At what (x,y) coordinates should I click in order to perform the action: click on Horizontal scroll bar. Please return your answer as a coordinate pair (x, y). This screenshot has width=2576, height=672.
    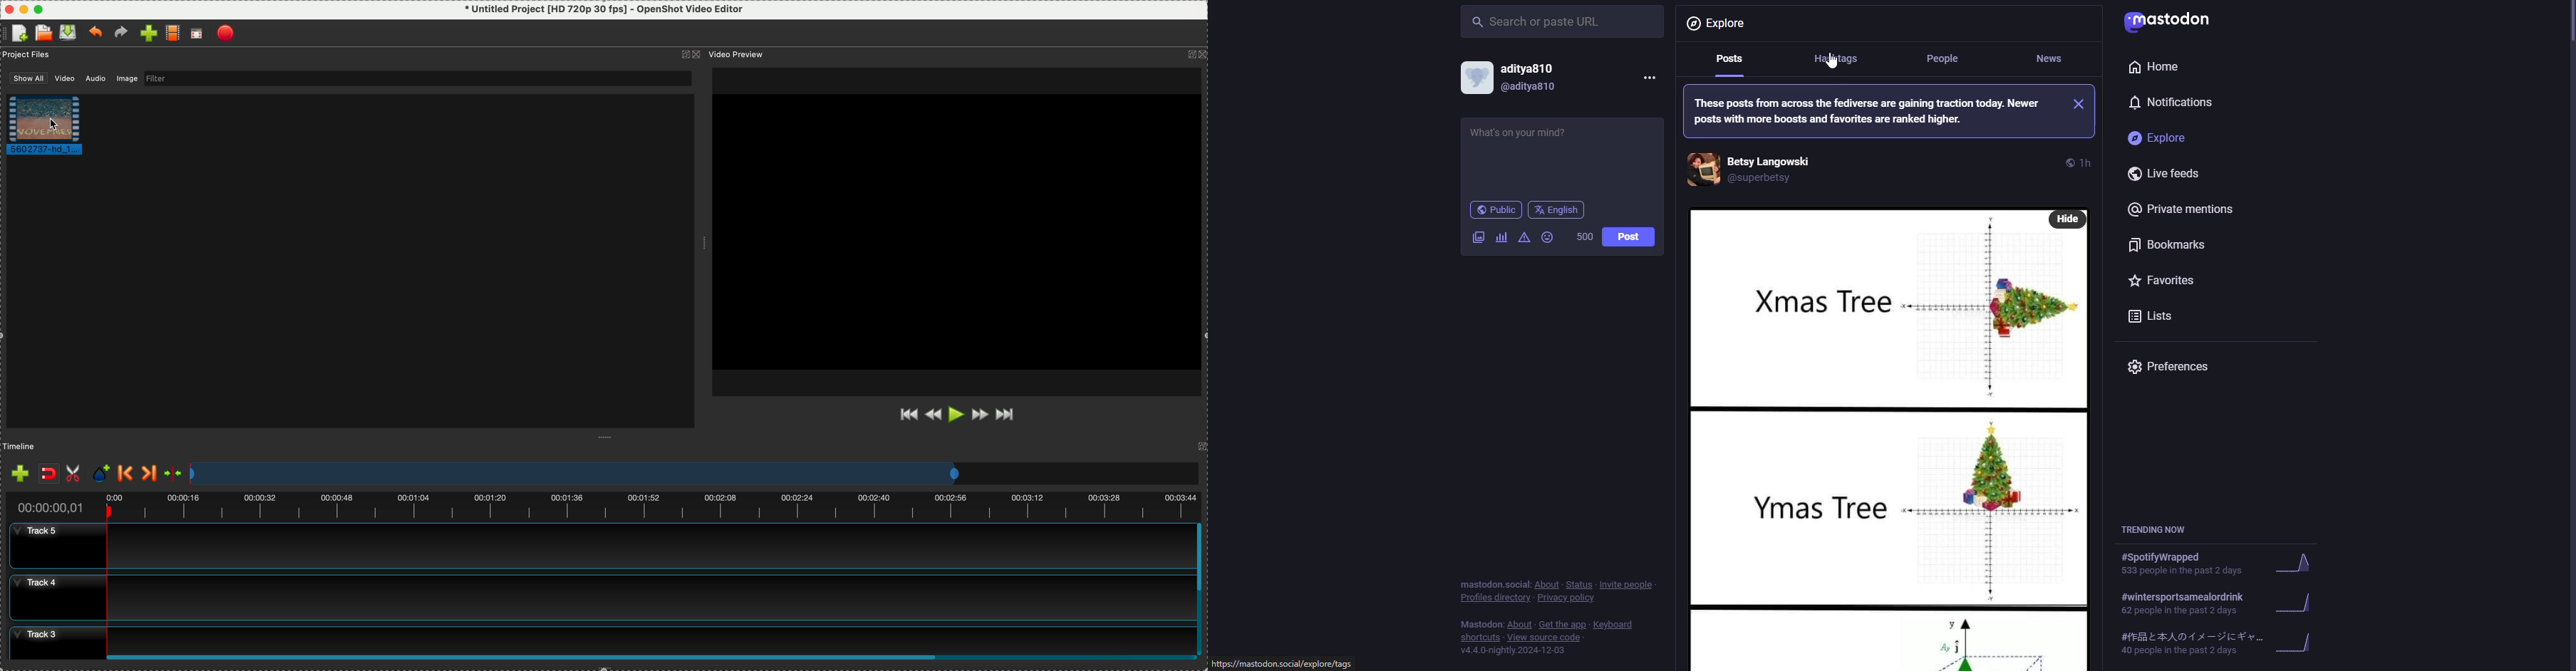
    Looking at the image, I should click on (651, 658).